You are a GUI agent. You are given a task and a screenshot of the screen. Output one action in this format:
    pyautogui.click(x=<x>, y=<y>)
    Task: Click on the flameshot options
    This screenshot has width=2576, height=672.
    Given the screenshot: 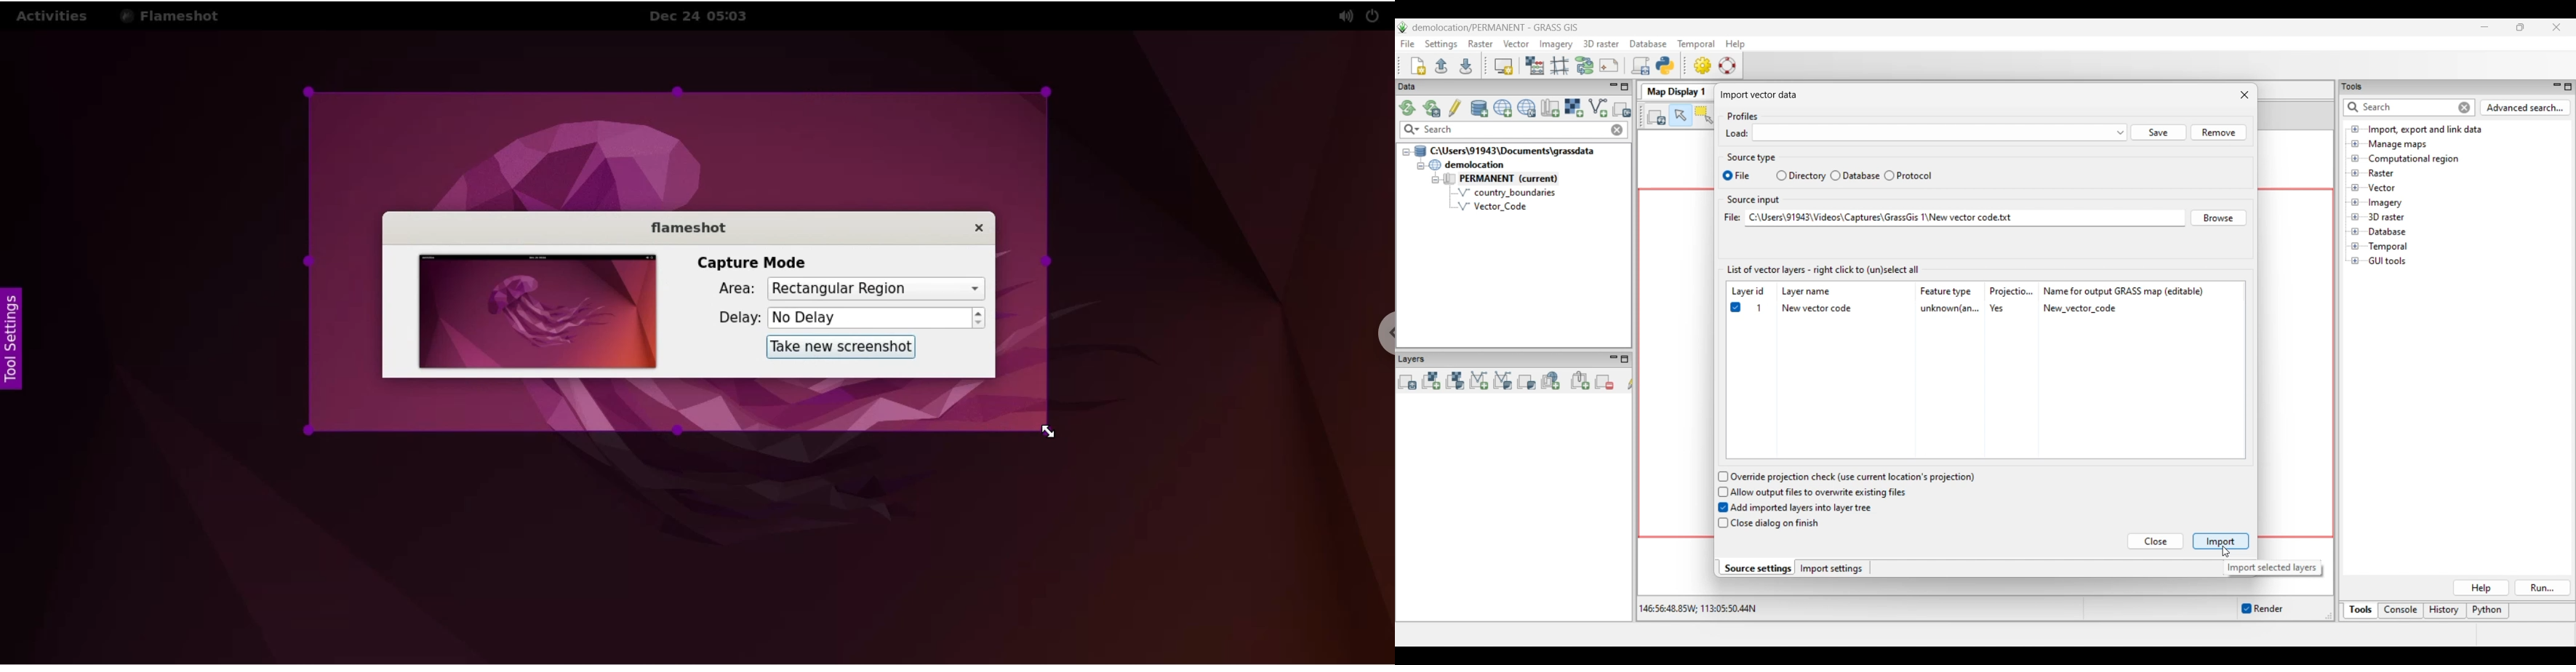 What is the action you would take?
    pyautogui.click(x=174, y=15)
    